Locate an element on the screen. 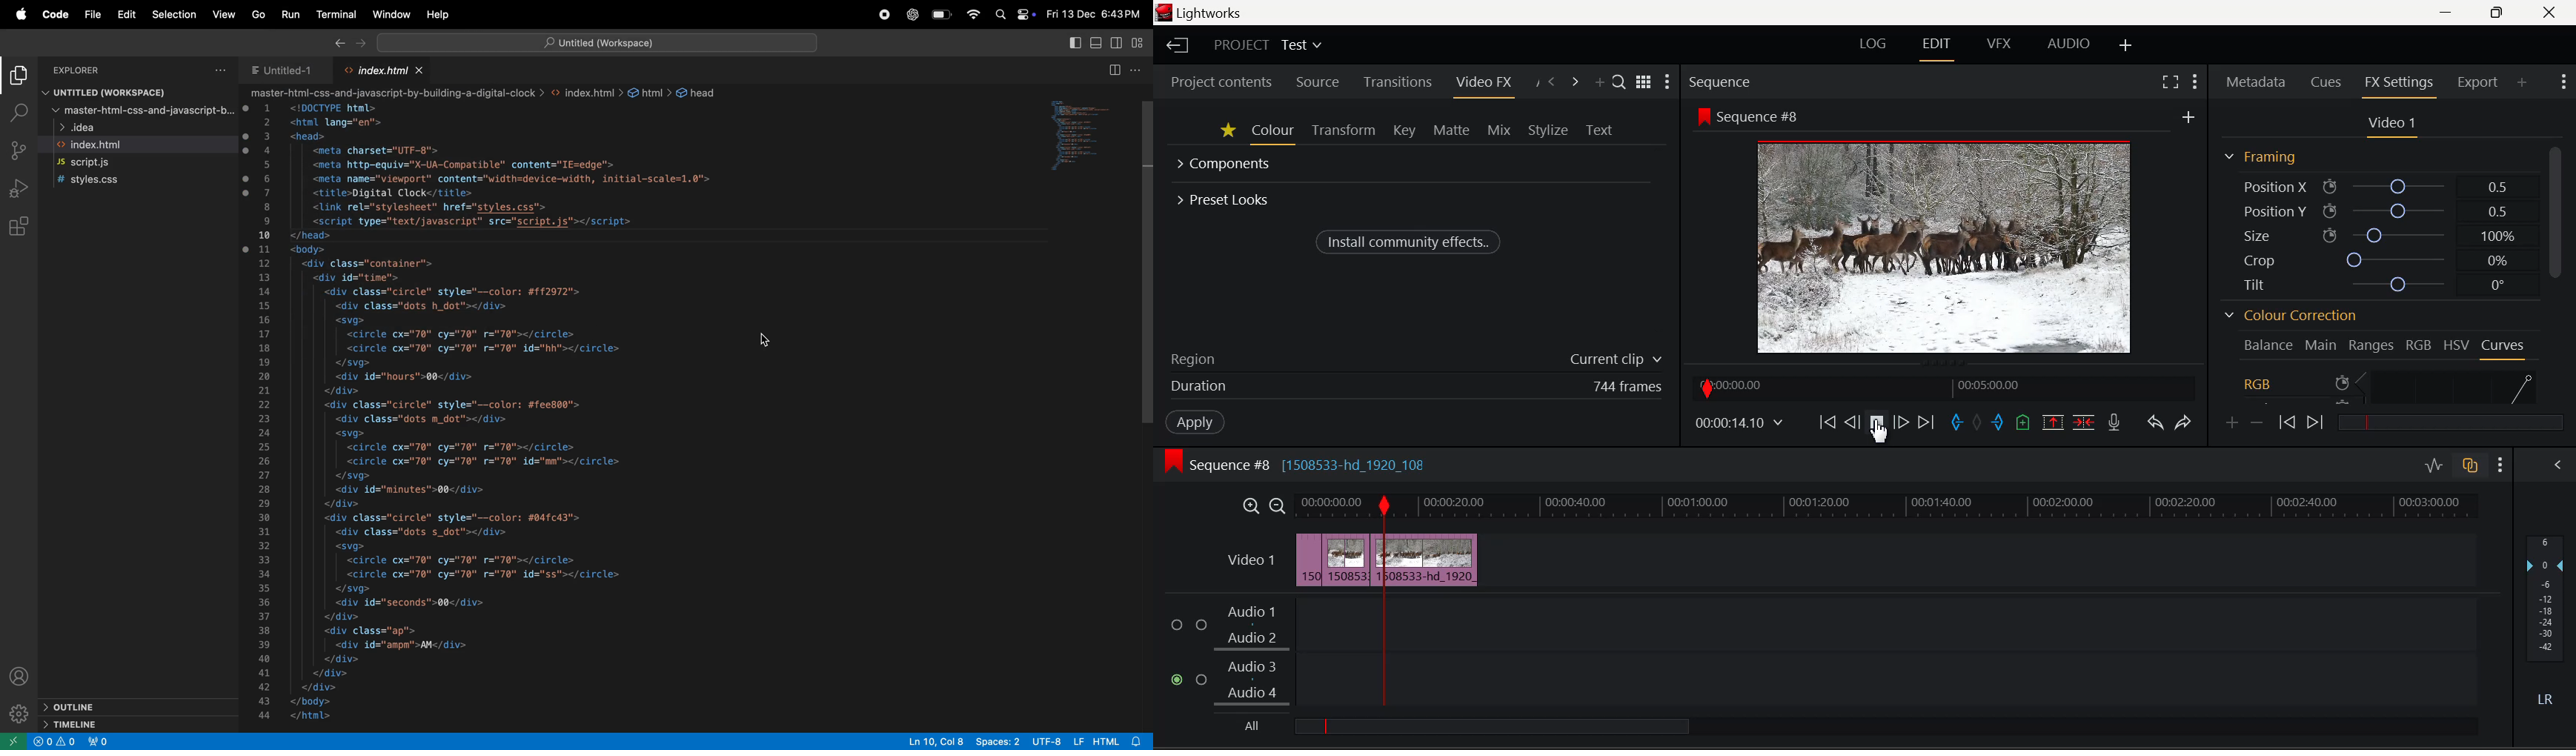 The height and width of the screenshot is (756, 2576). Frame time is located at coordinates (1742, 425).